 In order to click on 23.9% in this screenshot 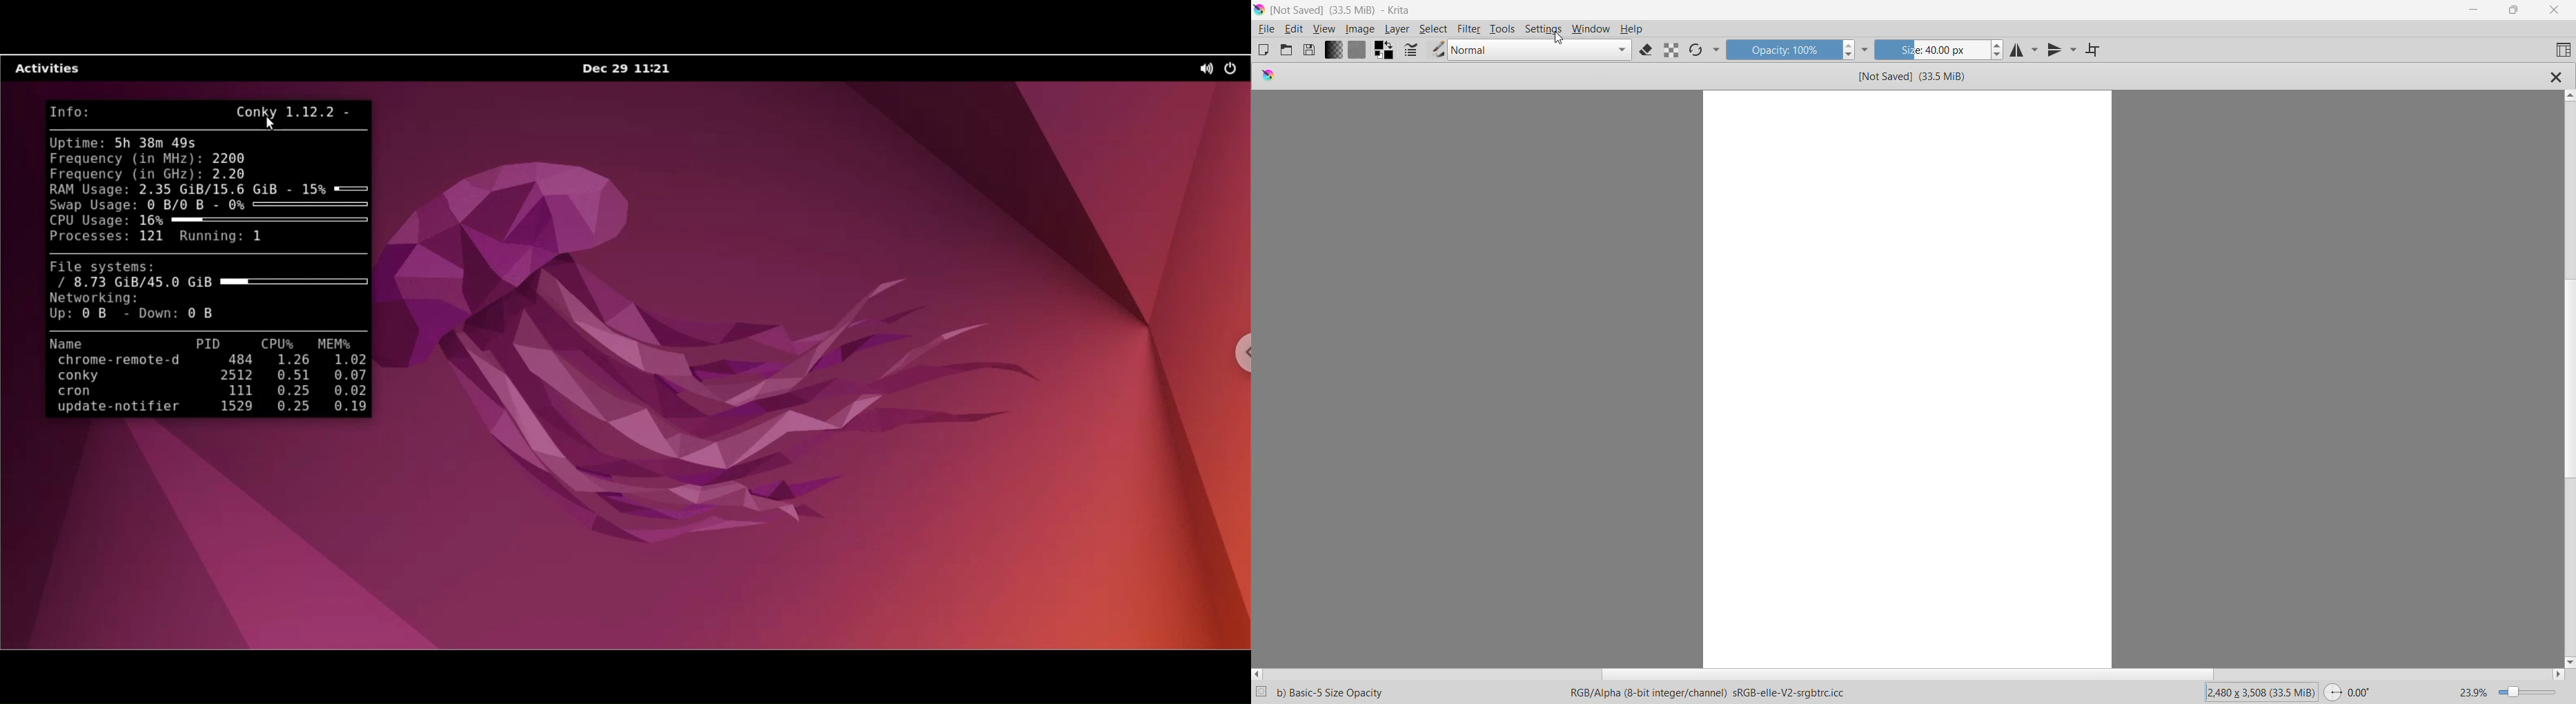, I will do `click(2475, 693)`.